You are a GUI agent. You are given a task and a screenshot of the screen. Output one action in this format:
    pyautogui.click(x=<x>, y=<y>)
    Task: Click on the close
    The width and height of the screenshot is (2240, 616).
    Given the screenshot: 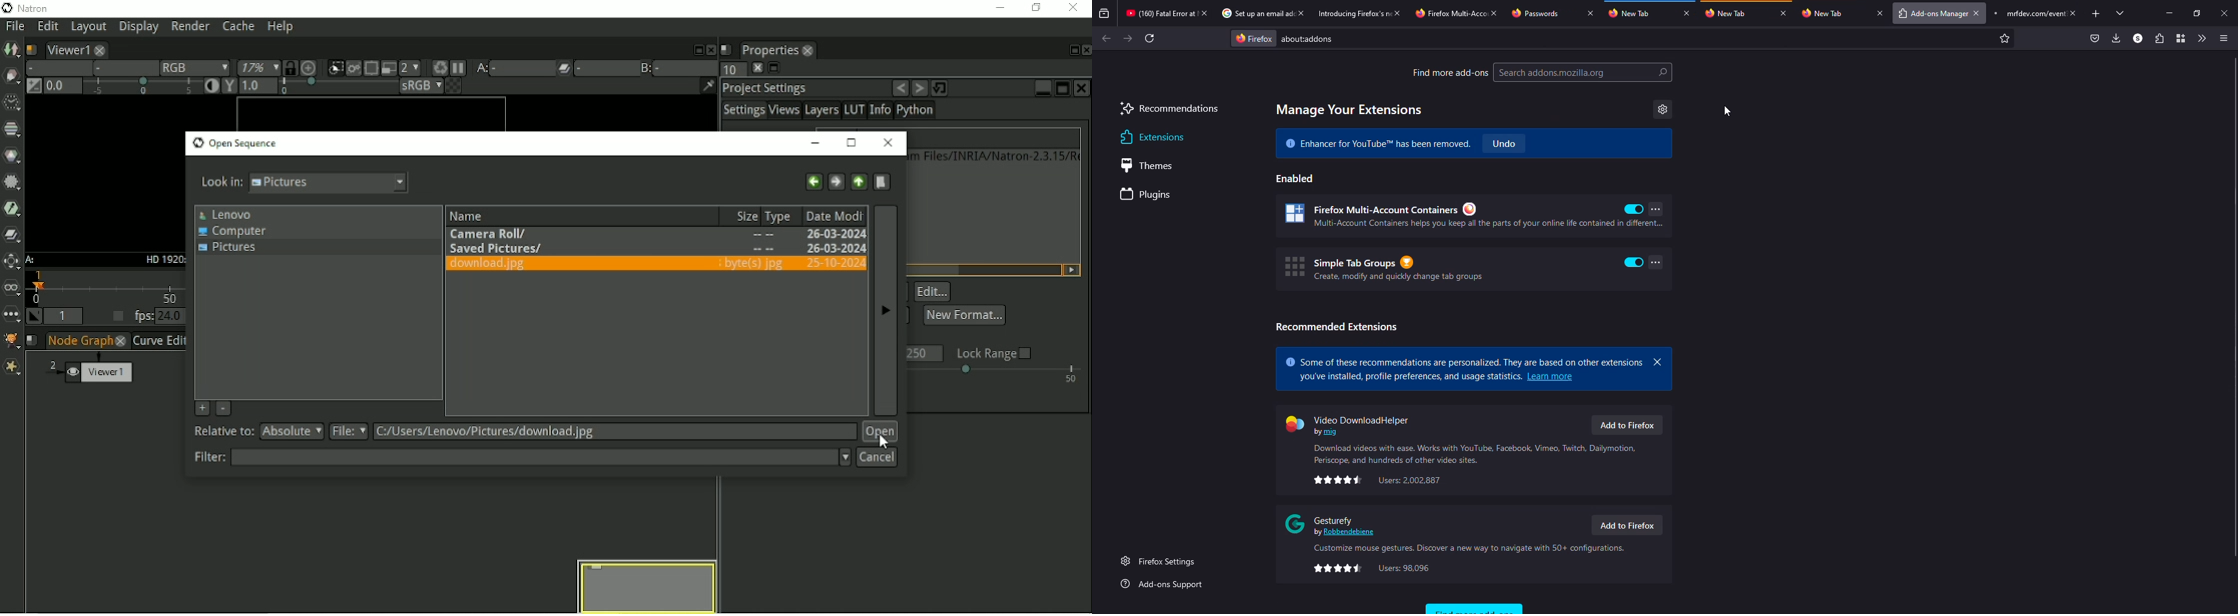 What is the action you would take?
    pyautogui.click(x=1657, y=362)
    